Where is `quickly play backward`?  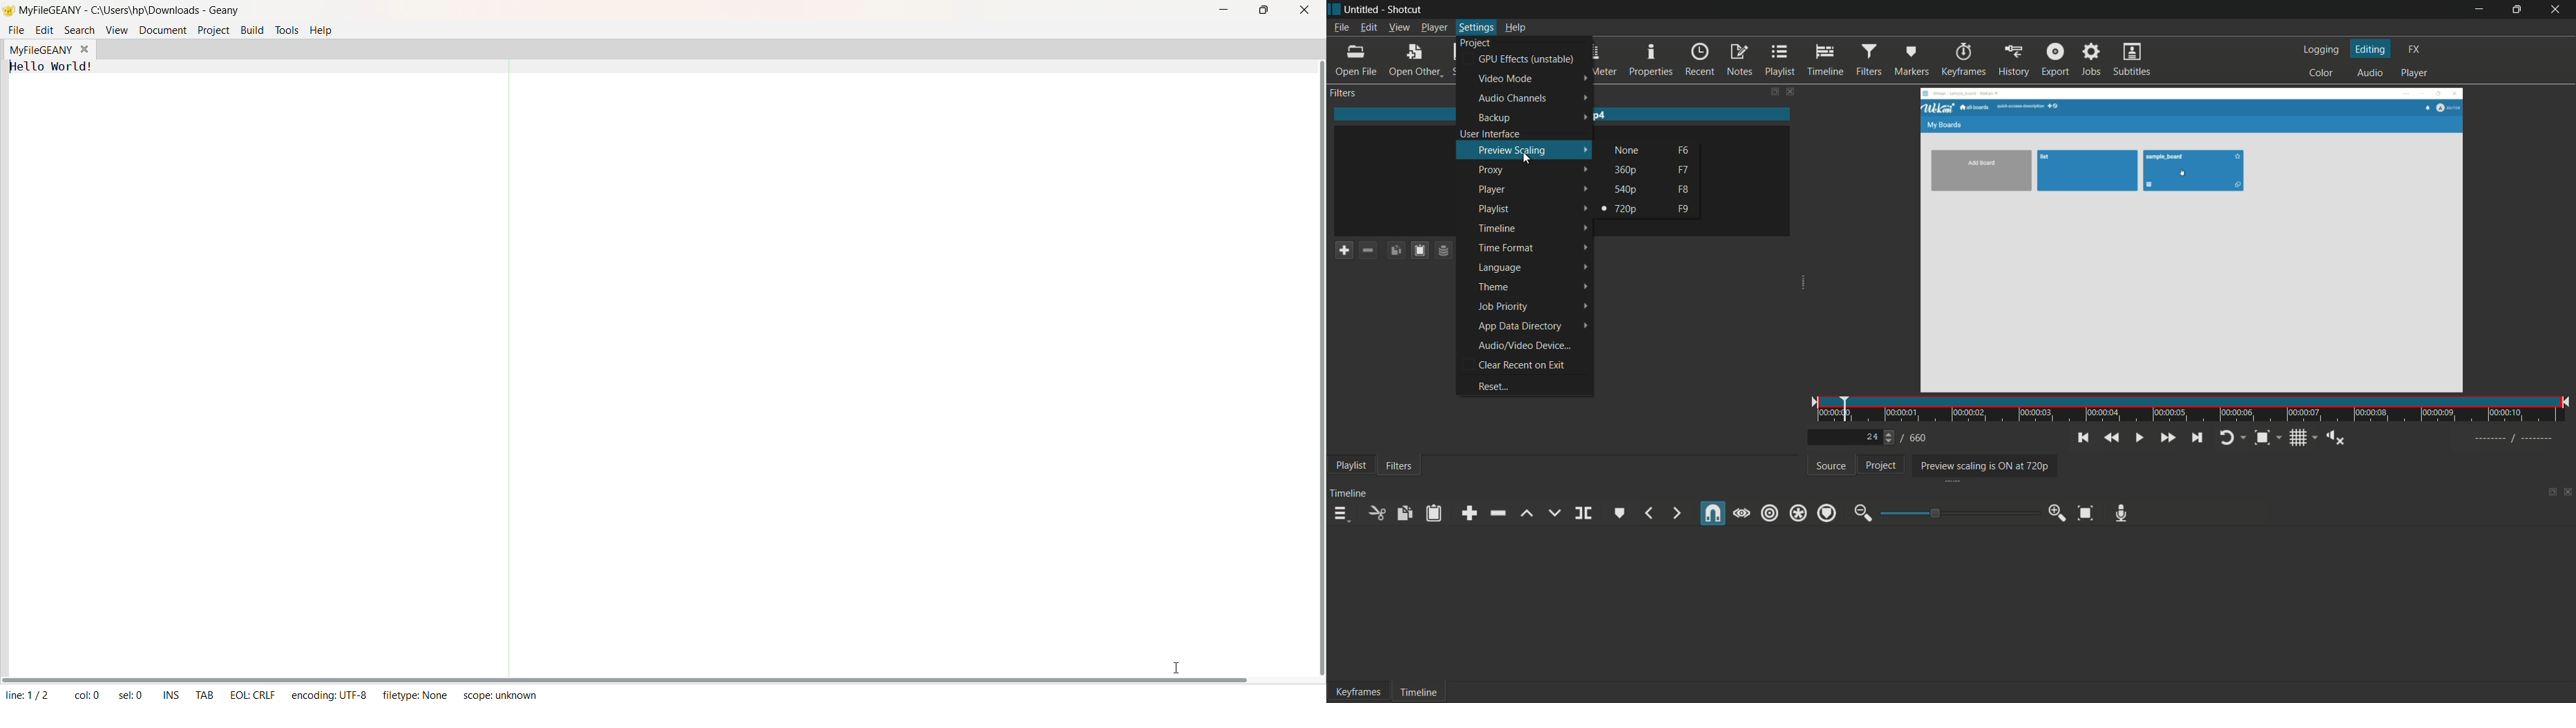 quickly play backward is located at coordinates (2113, 438).